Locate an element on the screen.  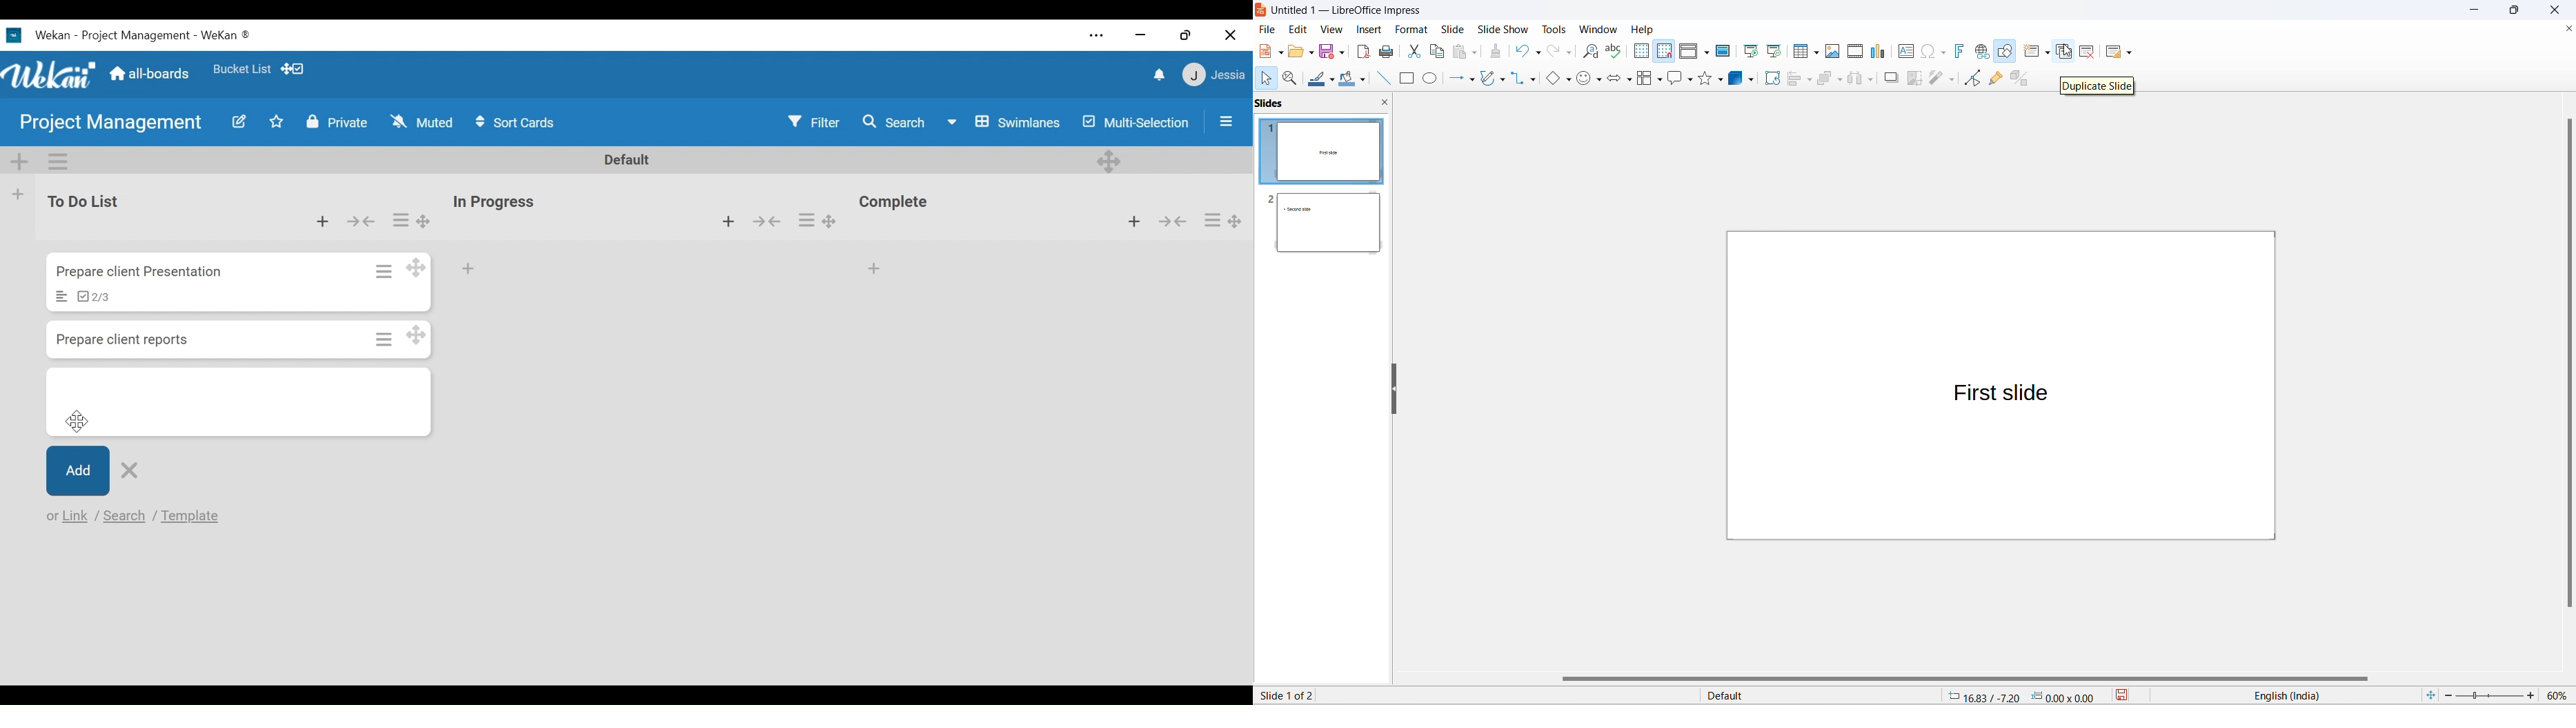
insert images is located at coordinates (1832, 51).